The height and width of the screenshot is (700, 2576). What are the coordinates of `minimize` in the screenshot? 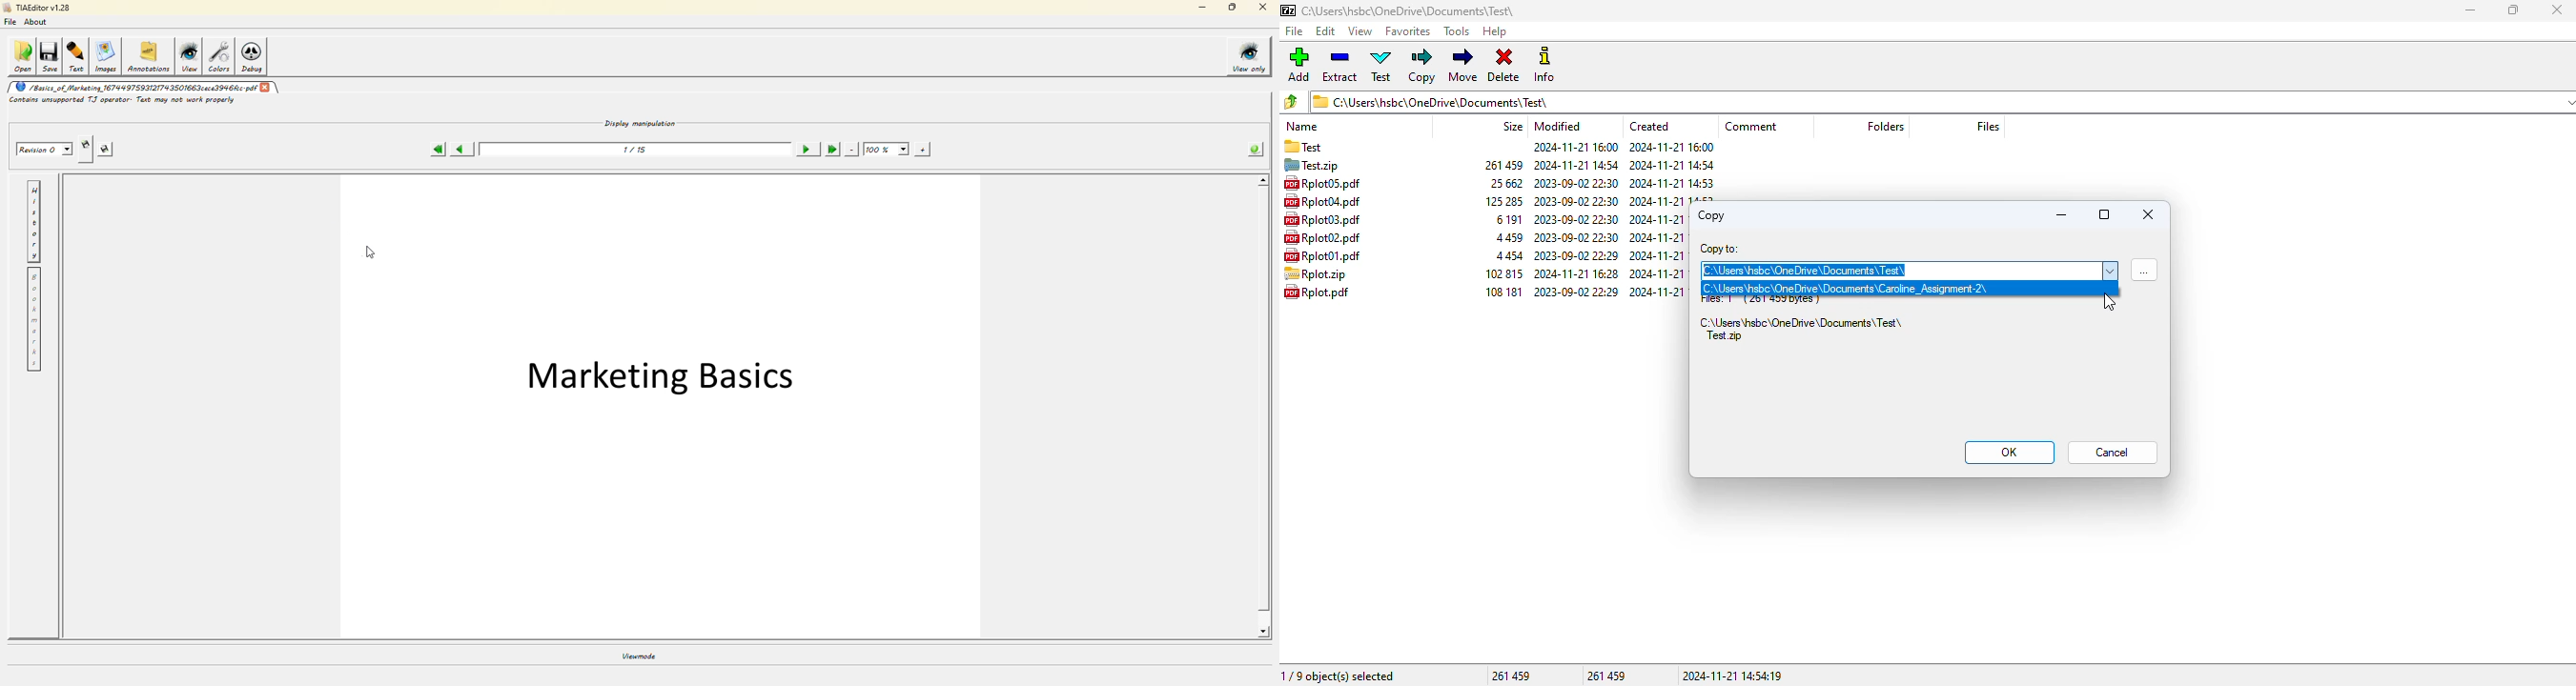 It's located at (2062, 215).